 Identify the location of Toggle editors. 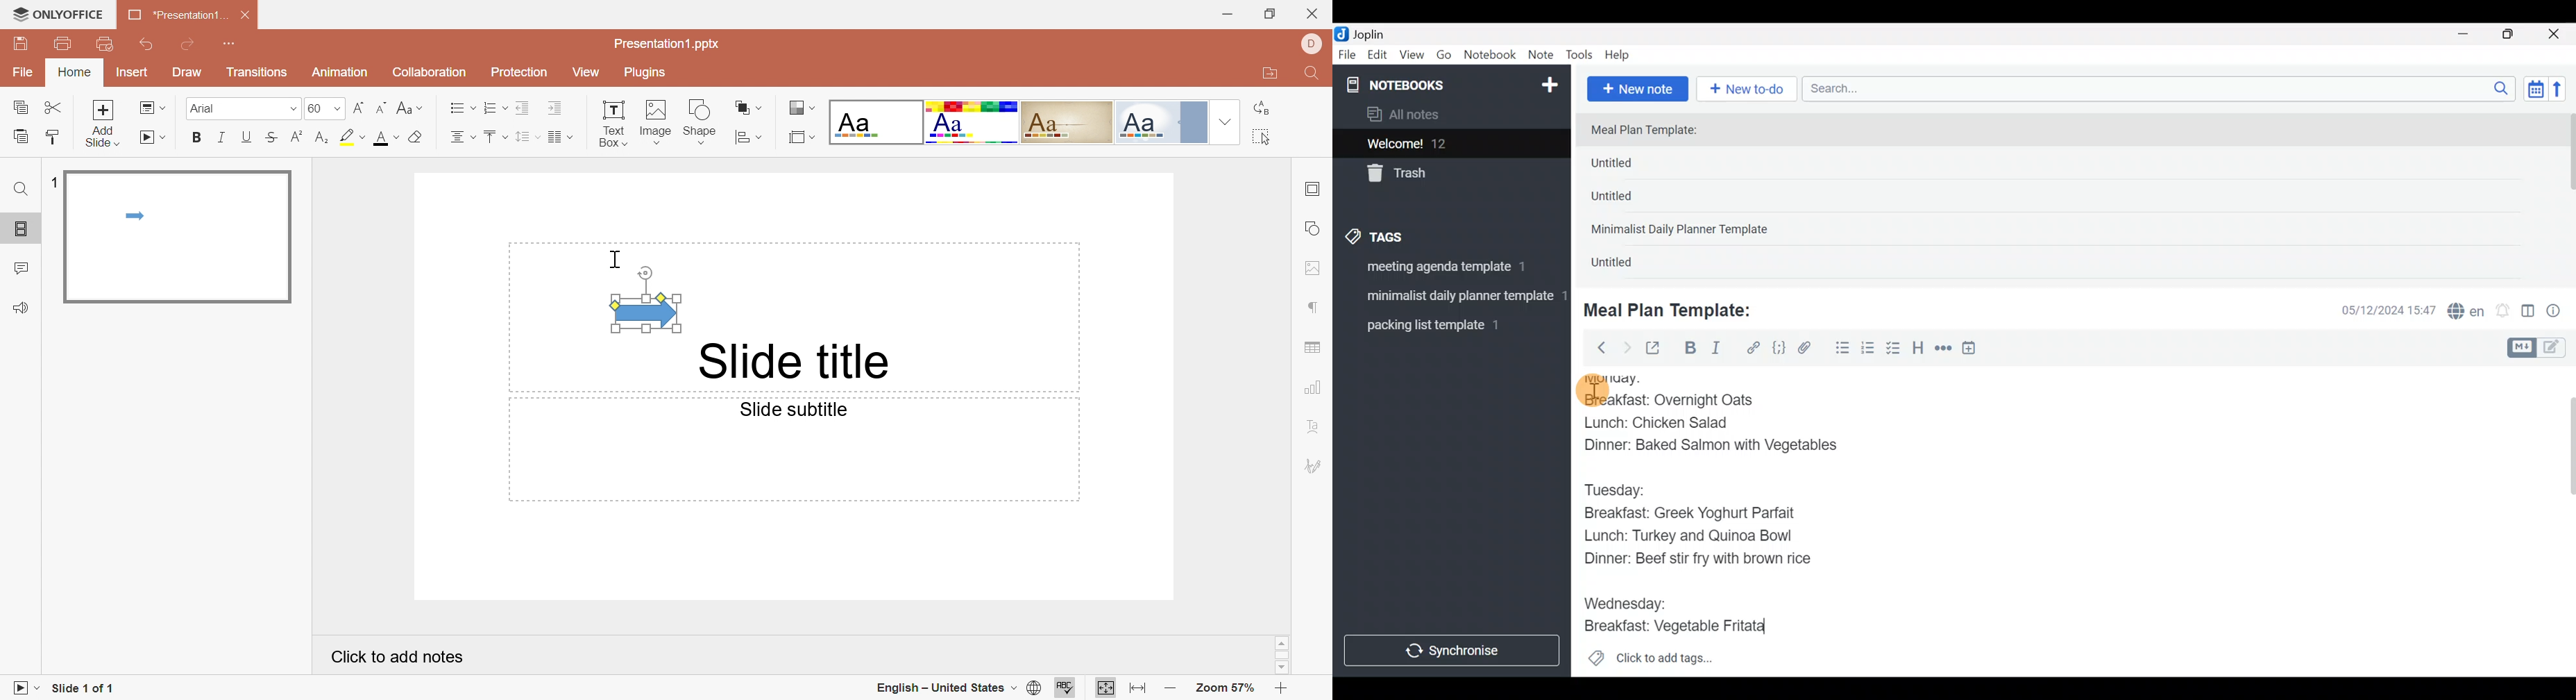
(2540, 346).